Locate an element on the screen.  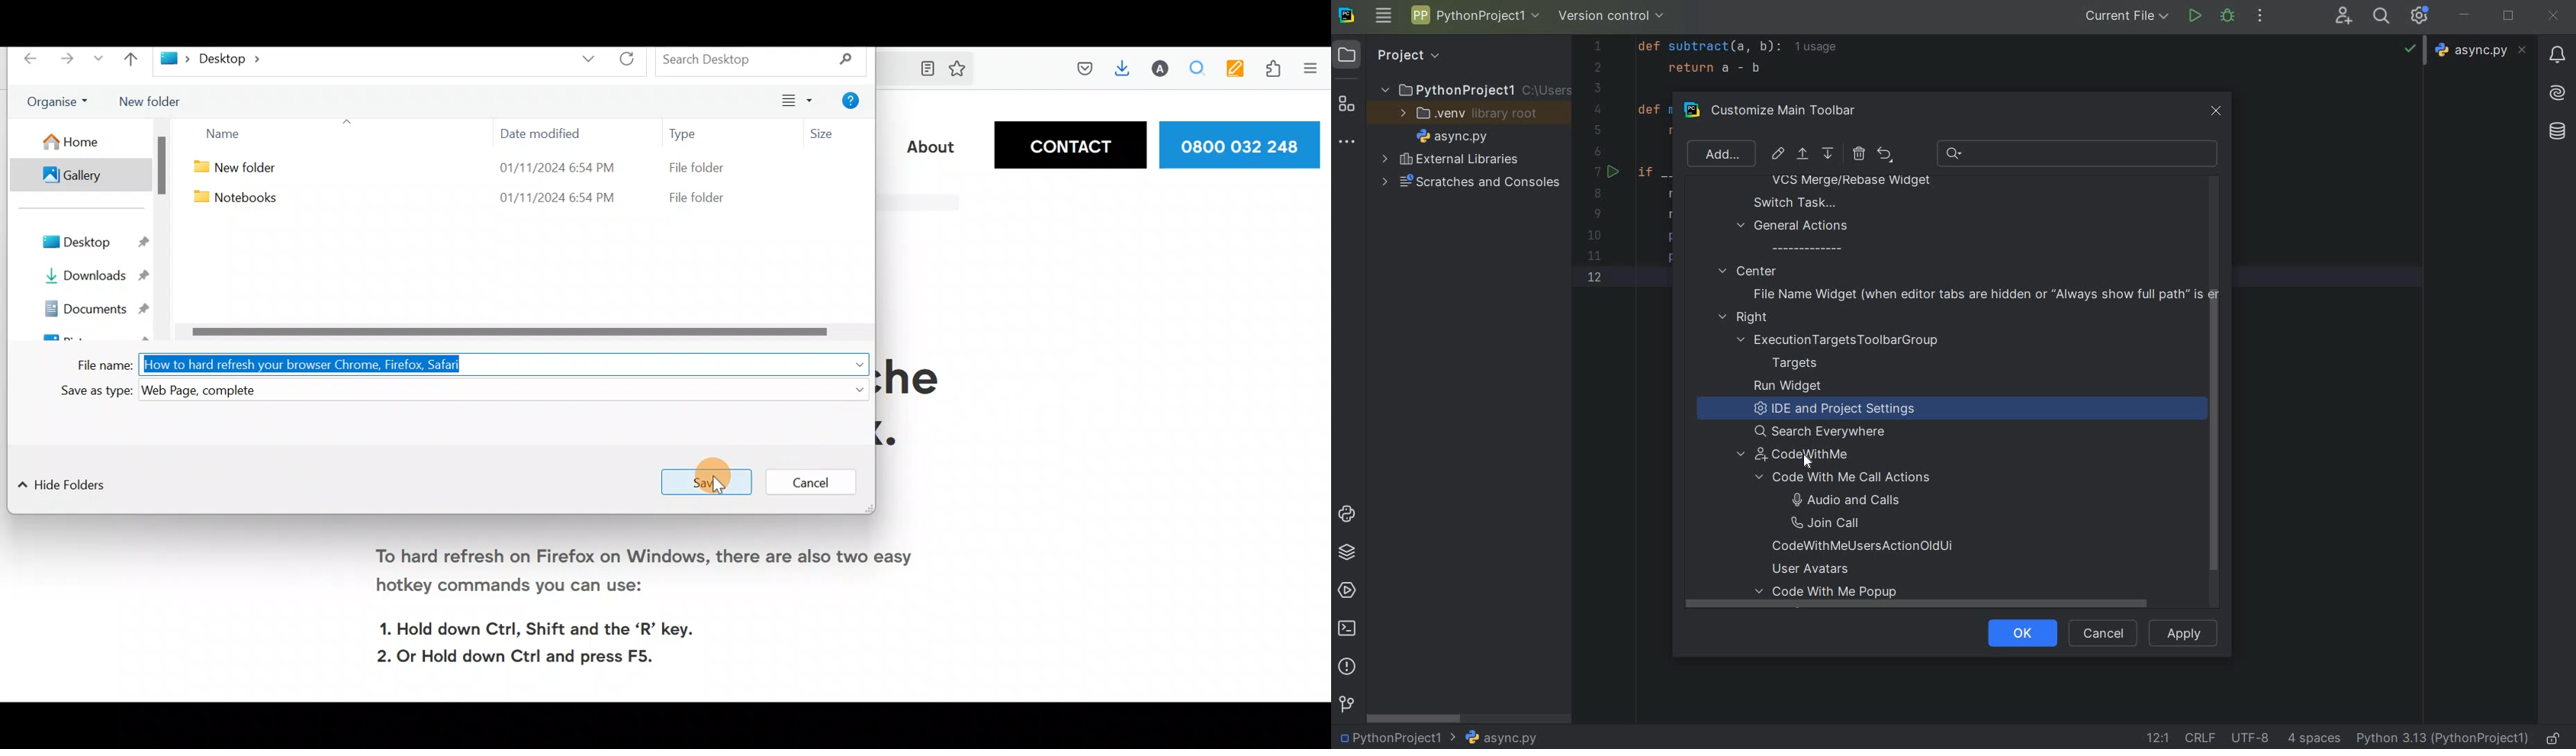
About is located at coordinates (929, 146).